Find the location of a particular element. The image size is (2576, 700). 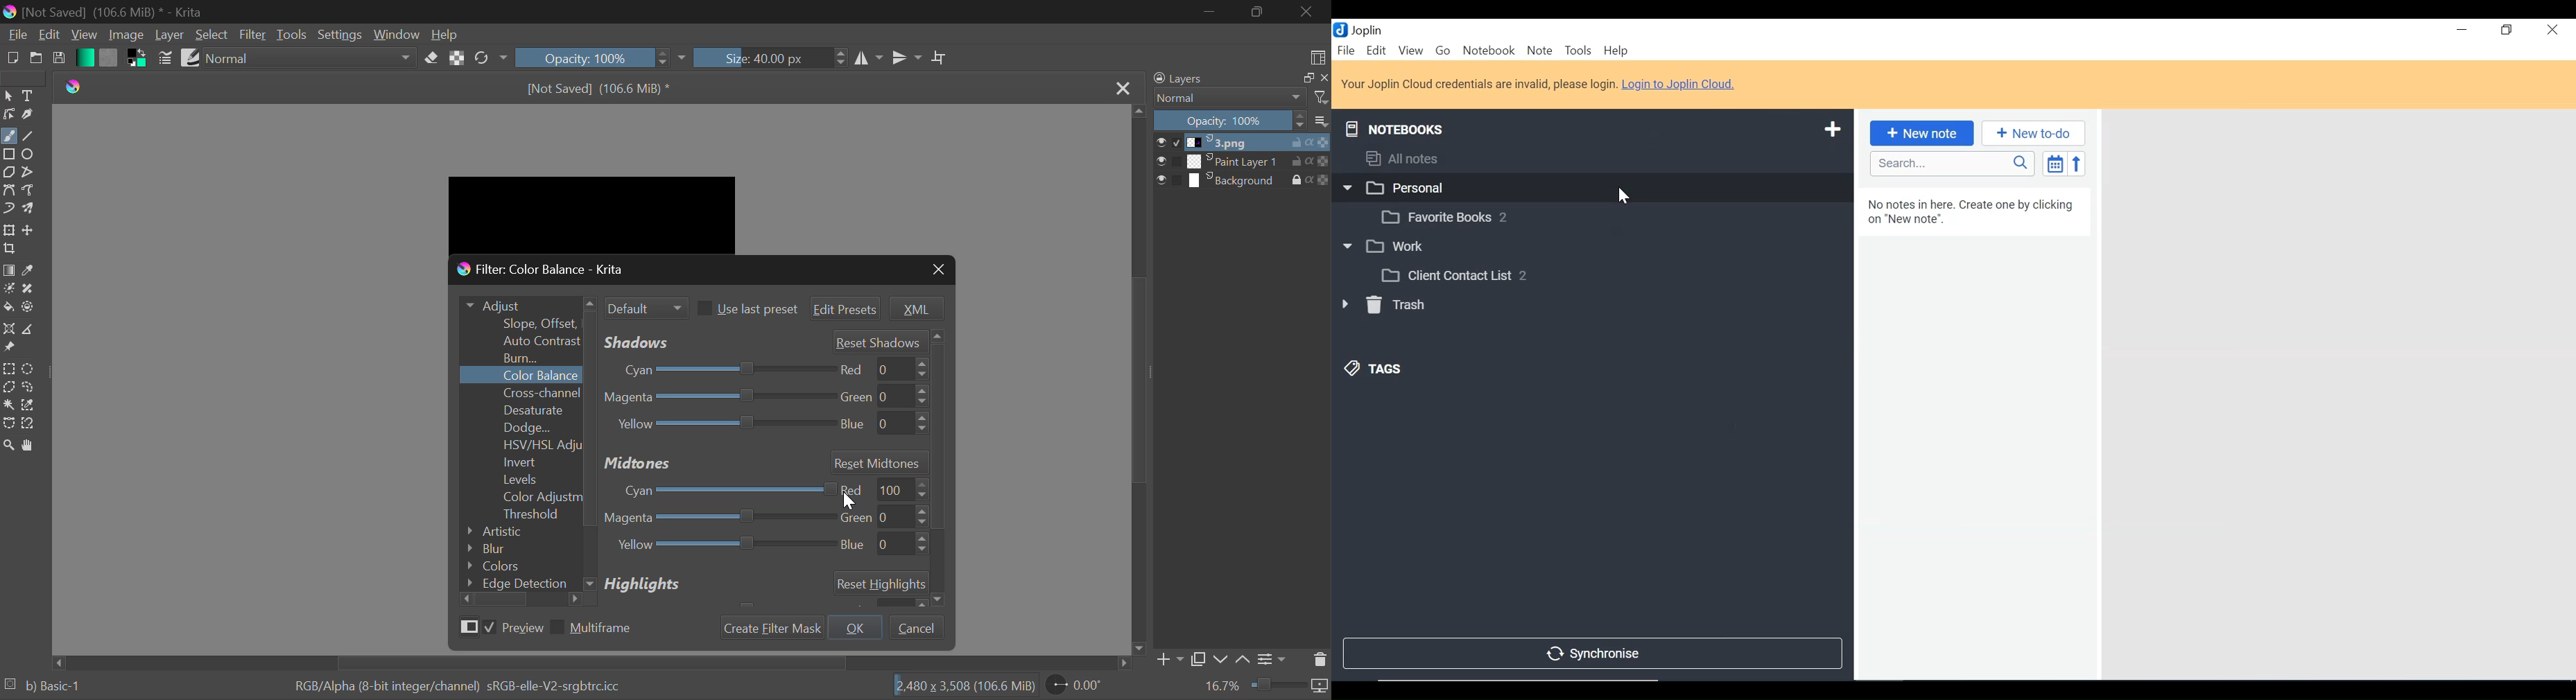

Horizontal Mirror Flip is located at coordinates (907, 58).